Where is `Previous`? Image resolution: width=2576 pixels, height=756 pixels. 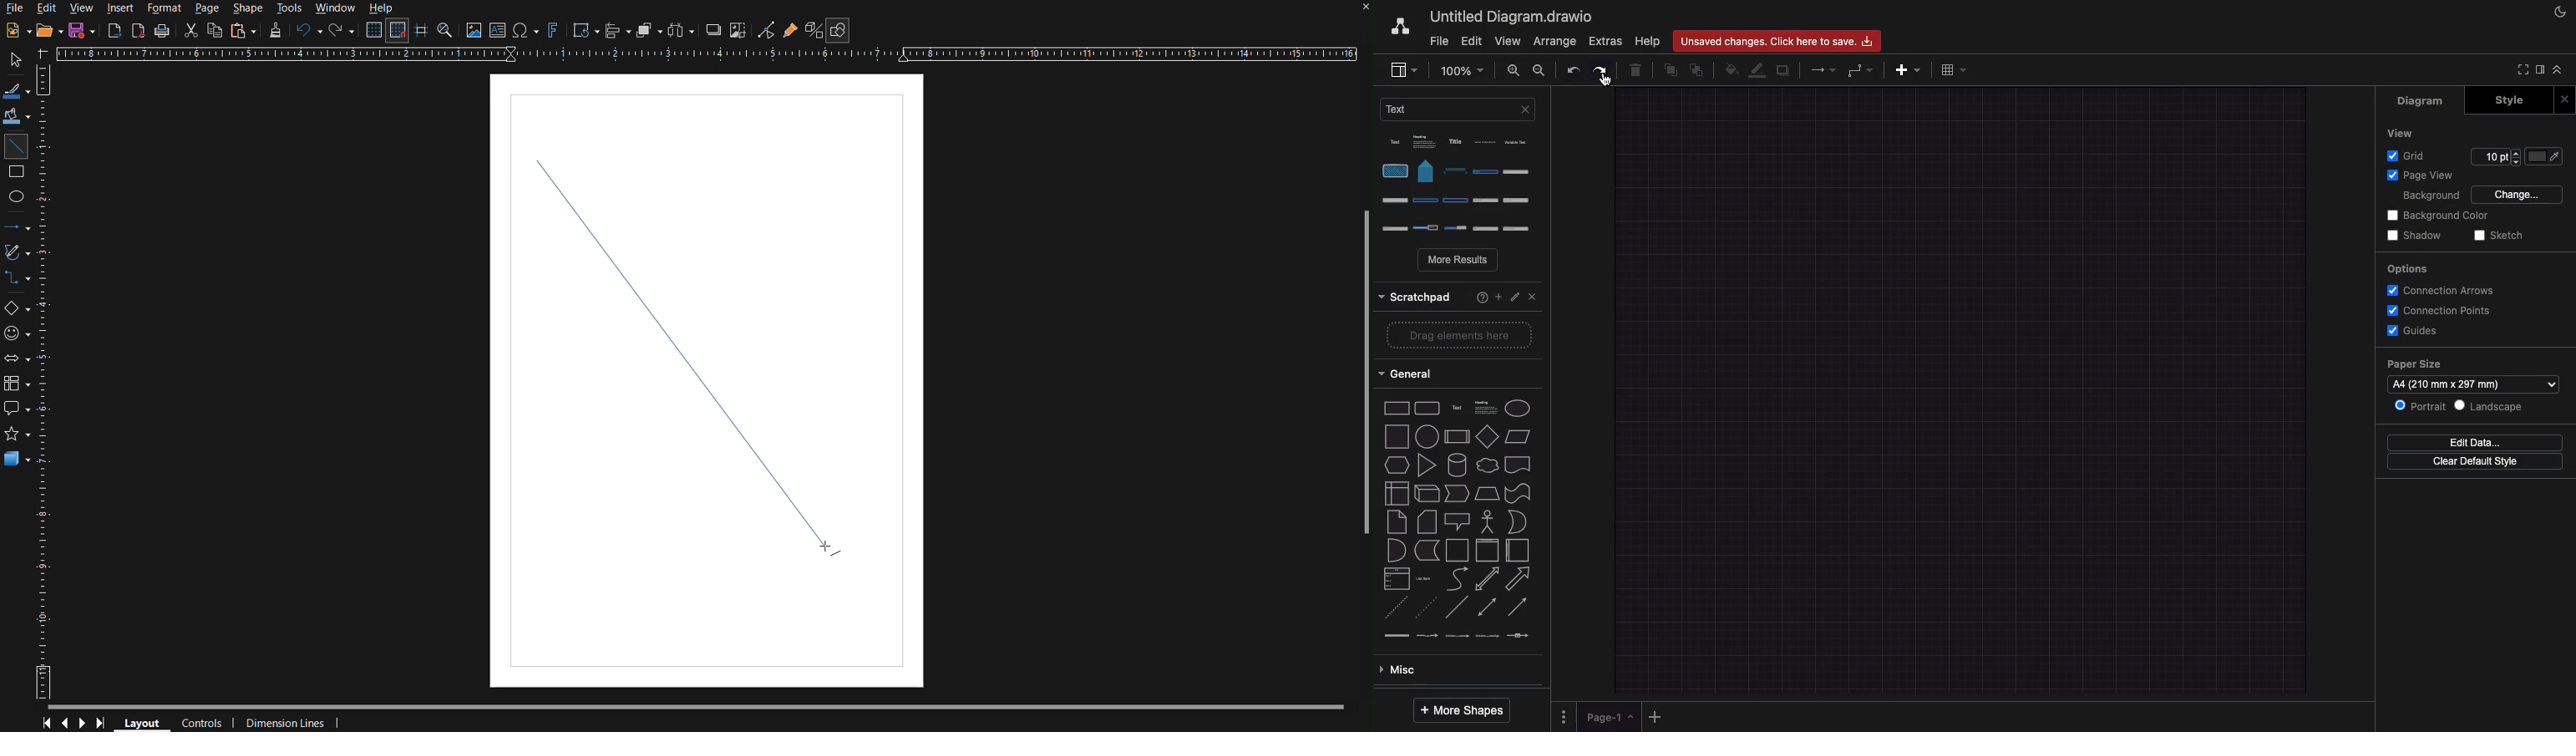
Previous is located at coordinates (64, 722).